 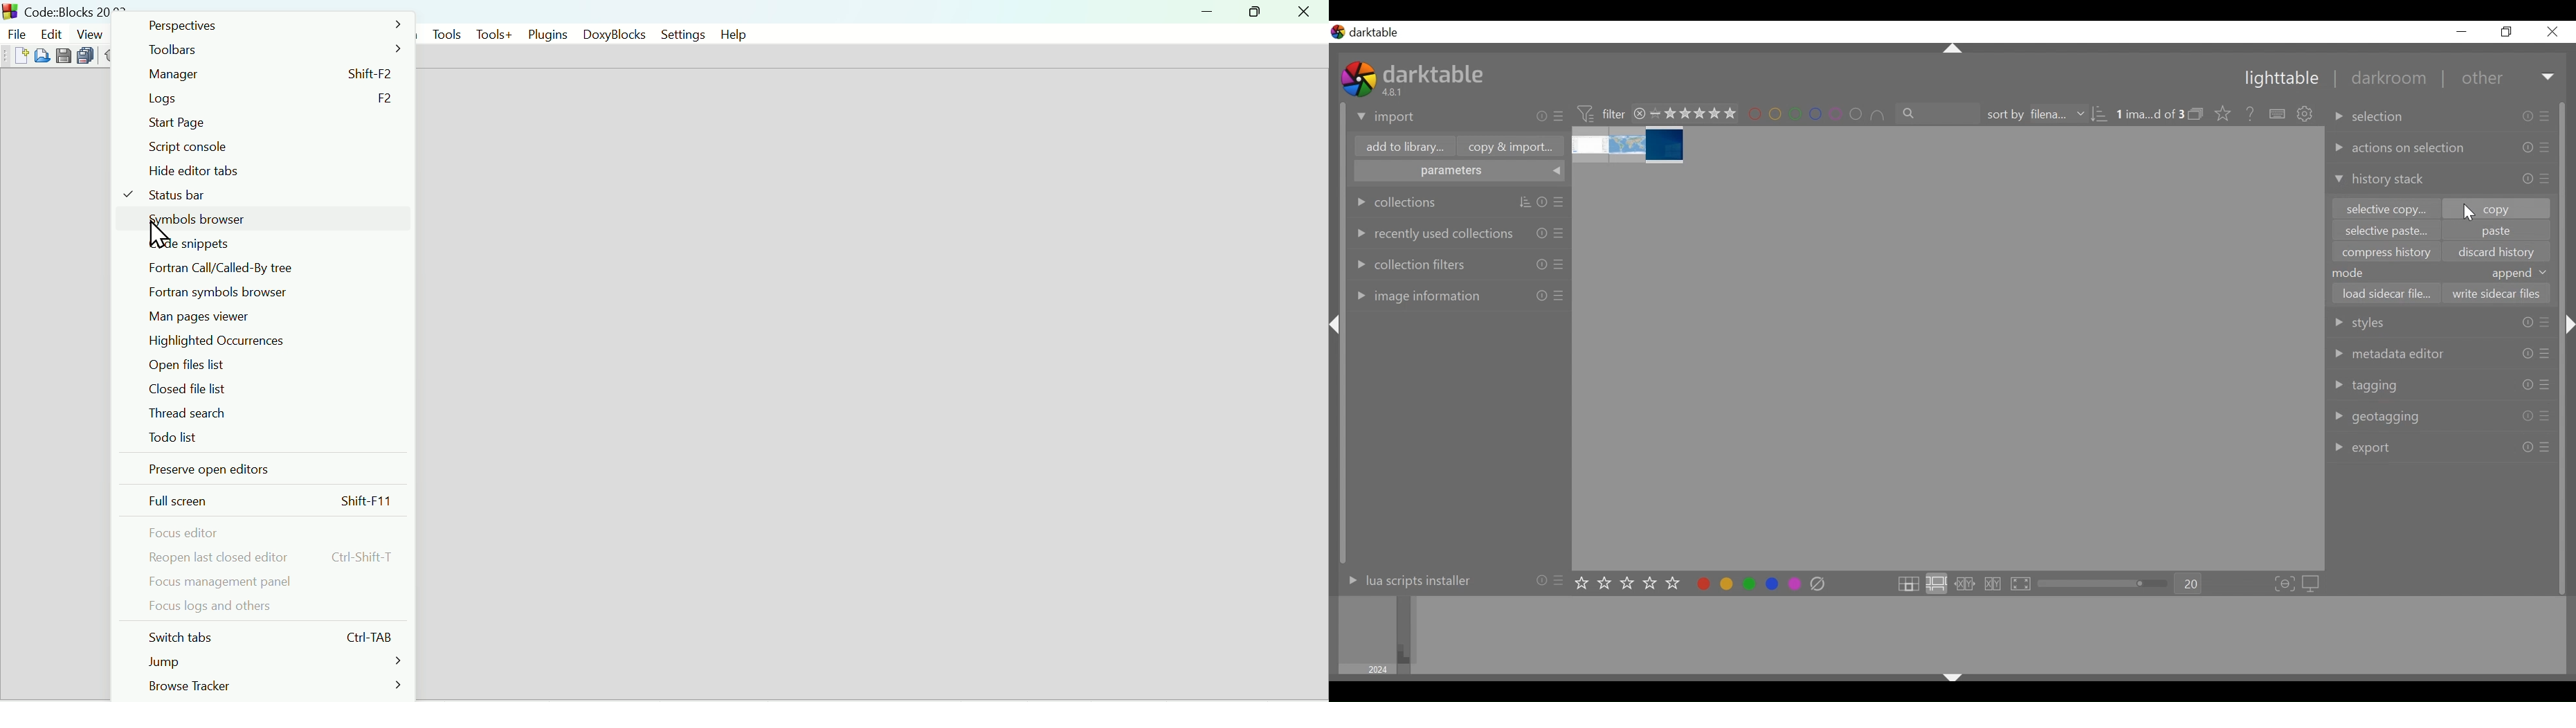 I want to click on Script console, so click(x=269, y=148).